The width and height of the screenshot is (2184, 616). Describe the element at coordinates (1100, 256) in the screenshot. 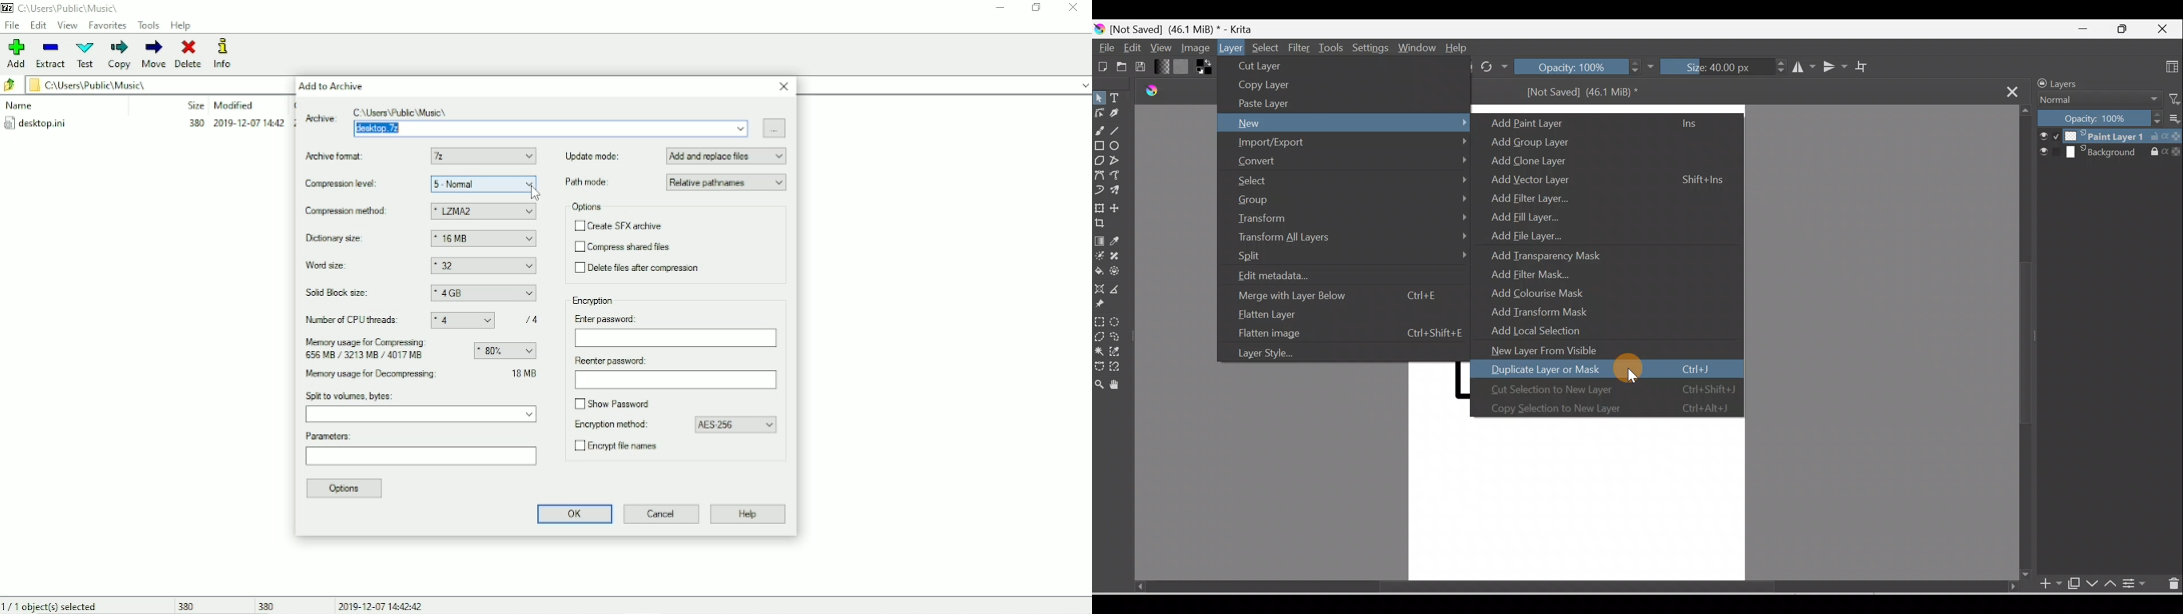

I see `Colourise mask tool` at that location.